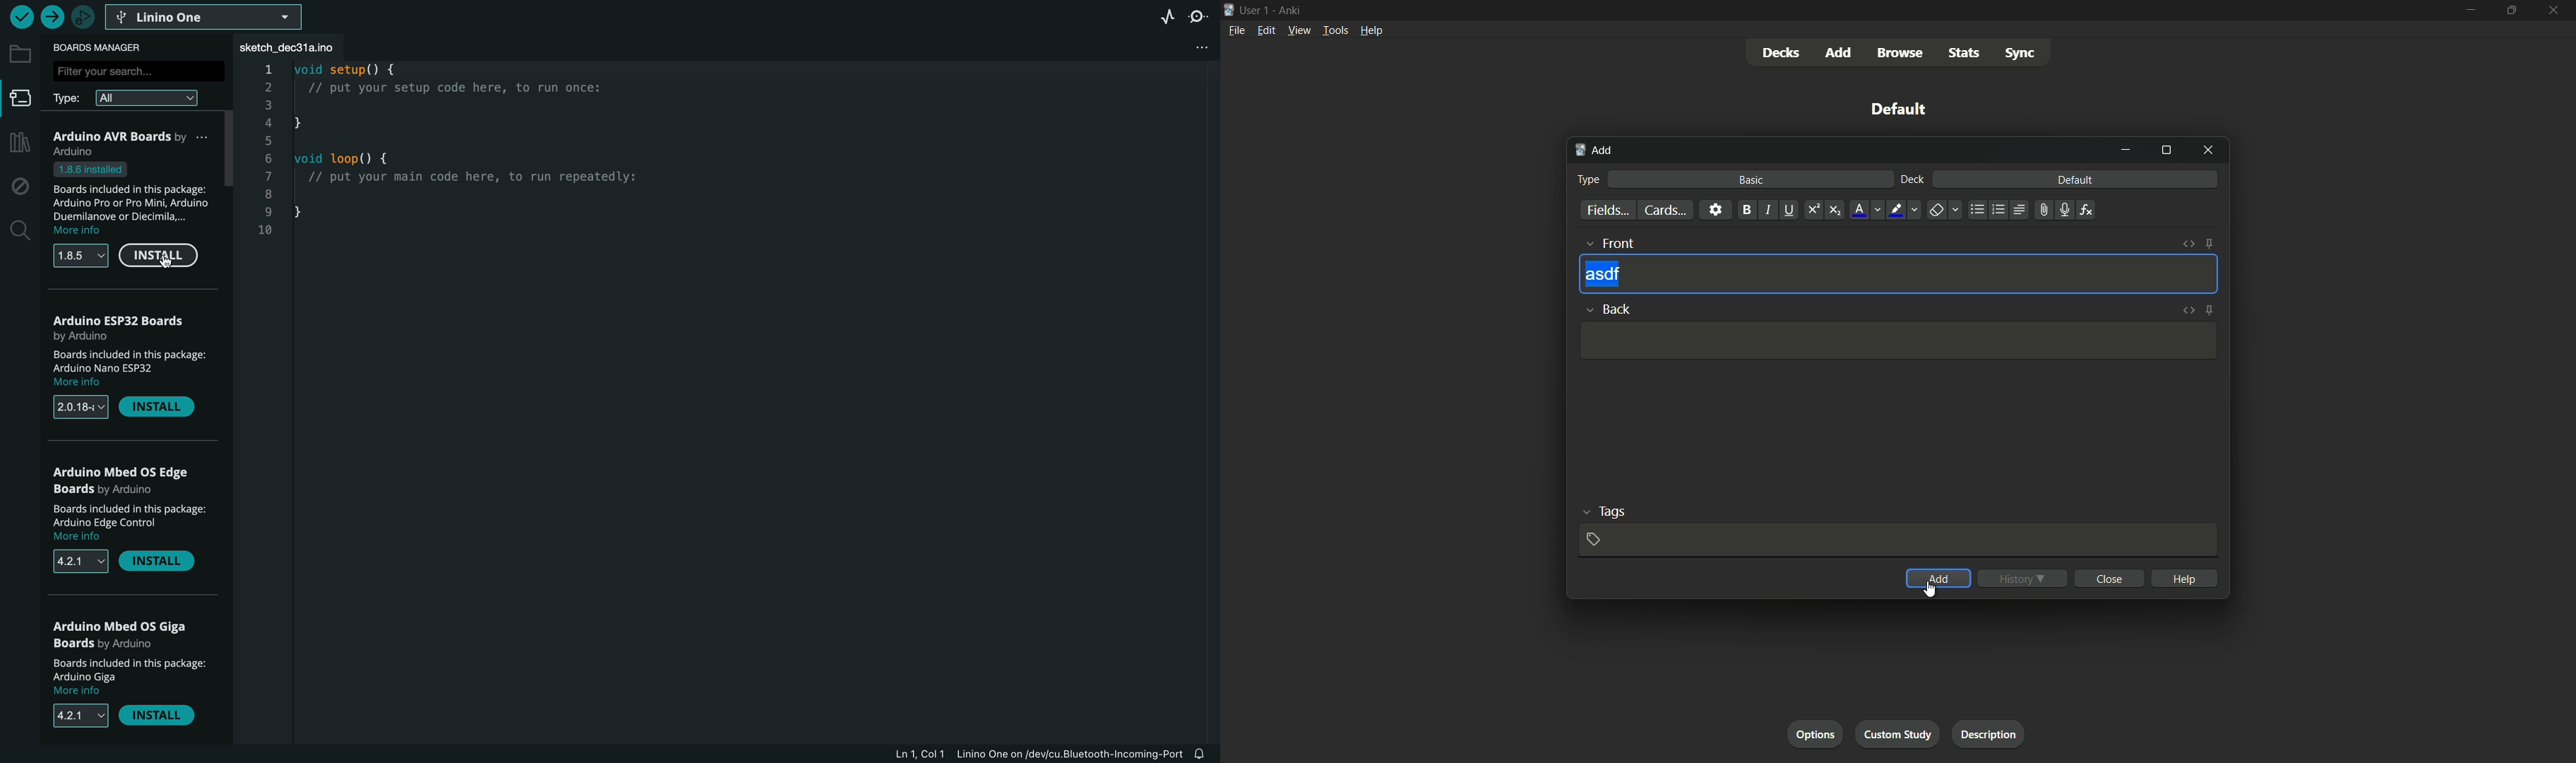 Image resolution: width=2576 pixels, height=784 pixels. I want to click on toggle html editor, so click(2189, 244).